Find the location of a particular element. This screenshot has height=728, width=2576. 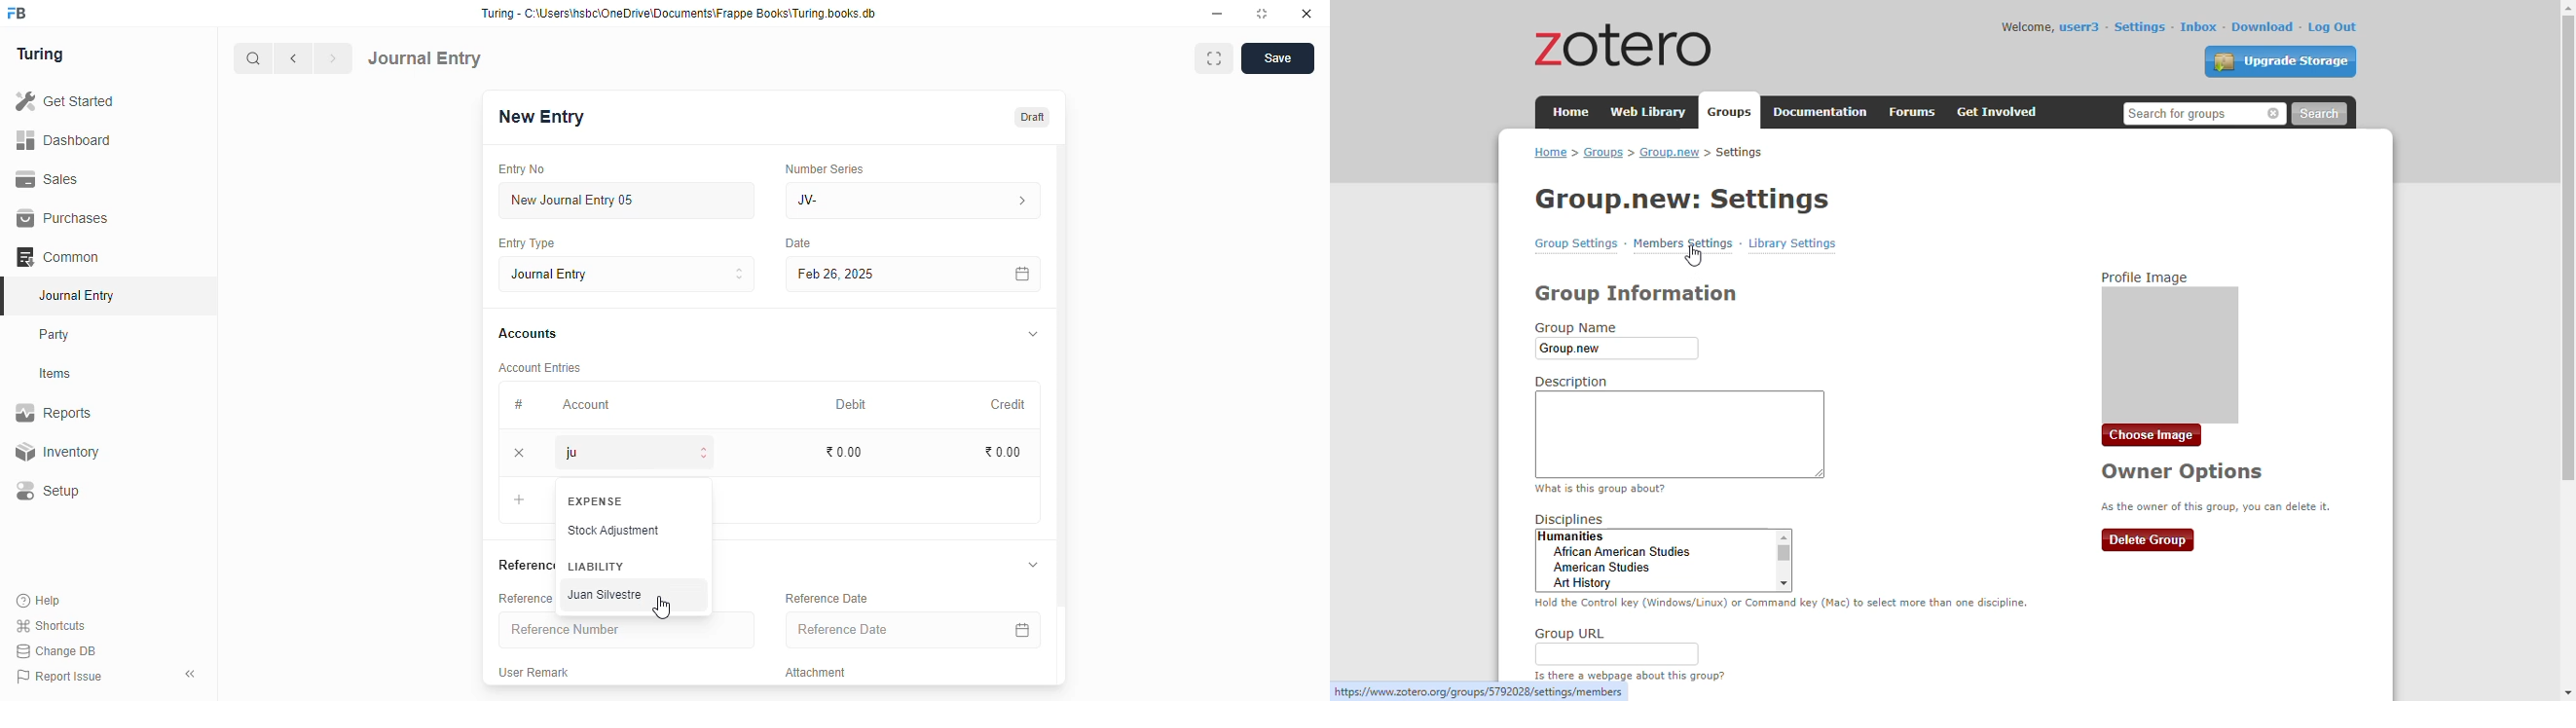

party is located at coordinates (56, 335).